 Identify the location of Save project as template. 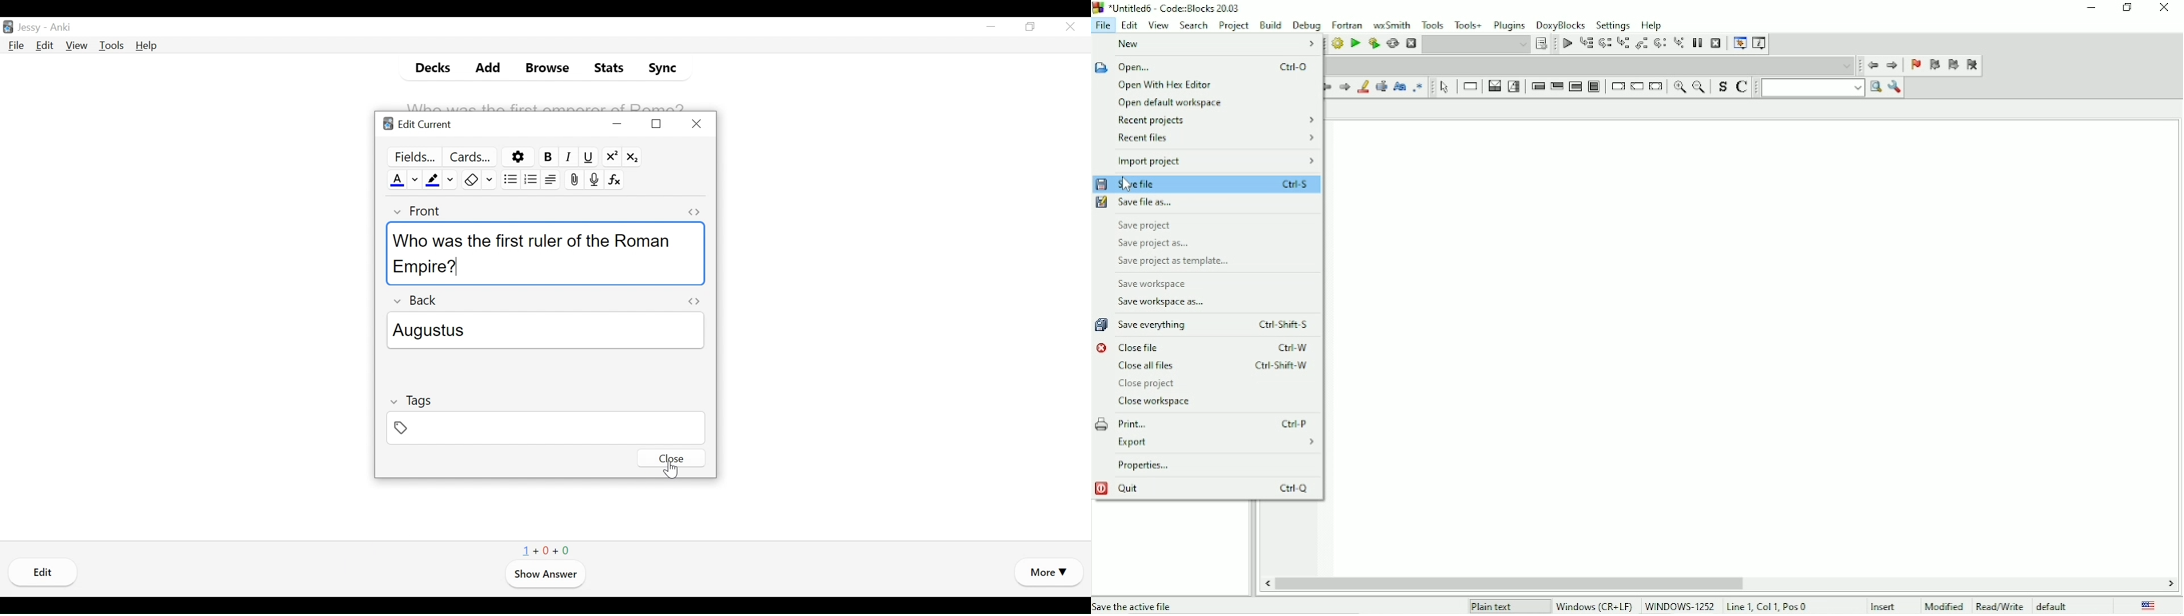
(1180, 262).